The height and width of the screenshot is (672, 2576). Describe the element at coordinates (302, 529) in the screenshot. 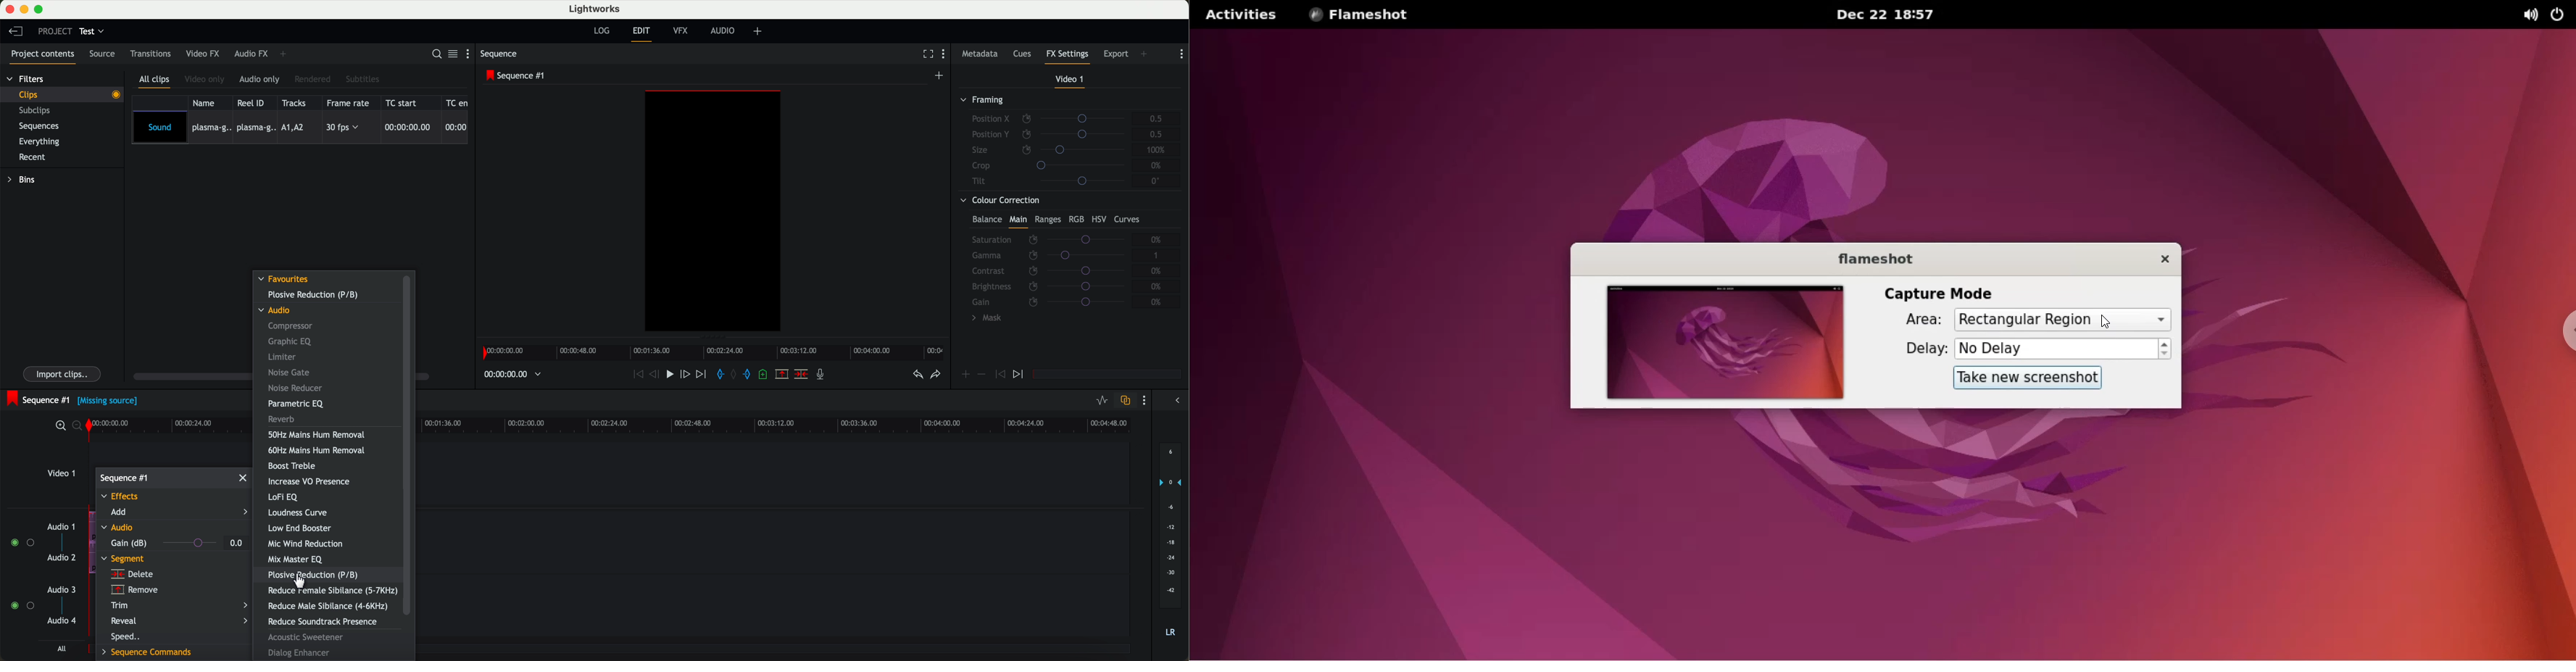

I see `low end booster` at that location.